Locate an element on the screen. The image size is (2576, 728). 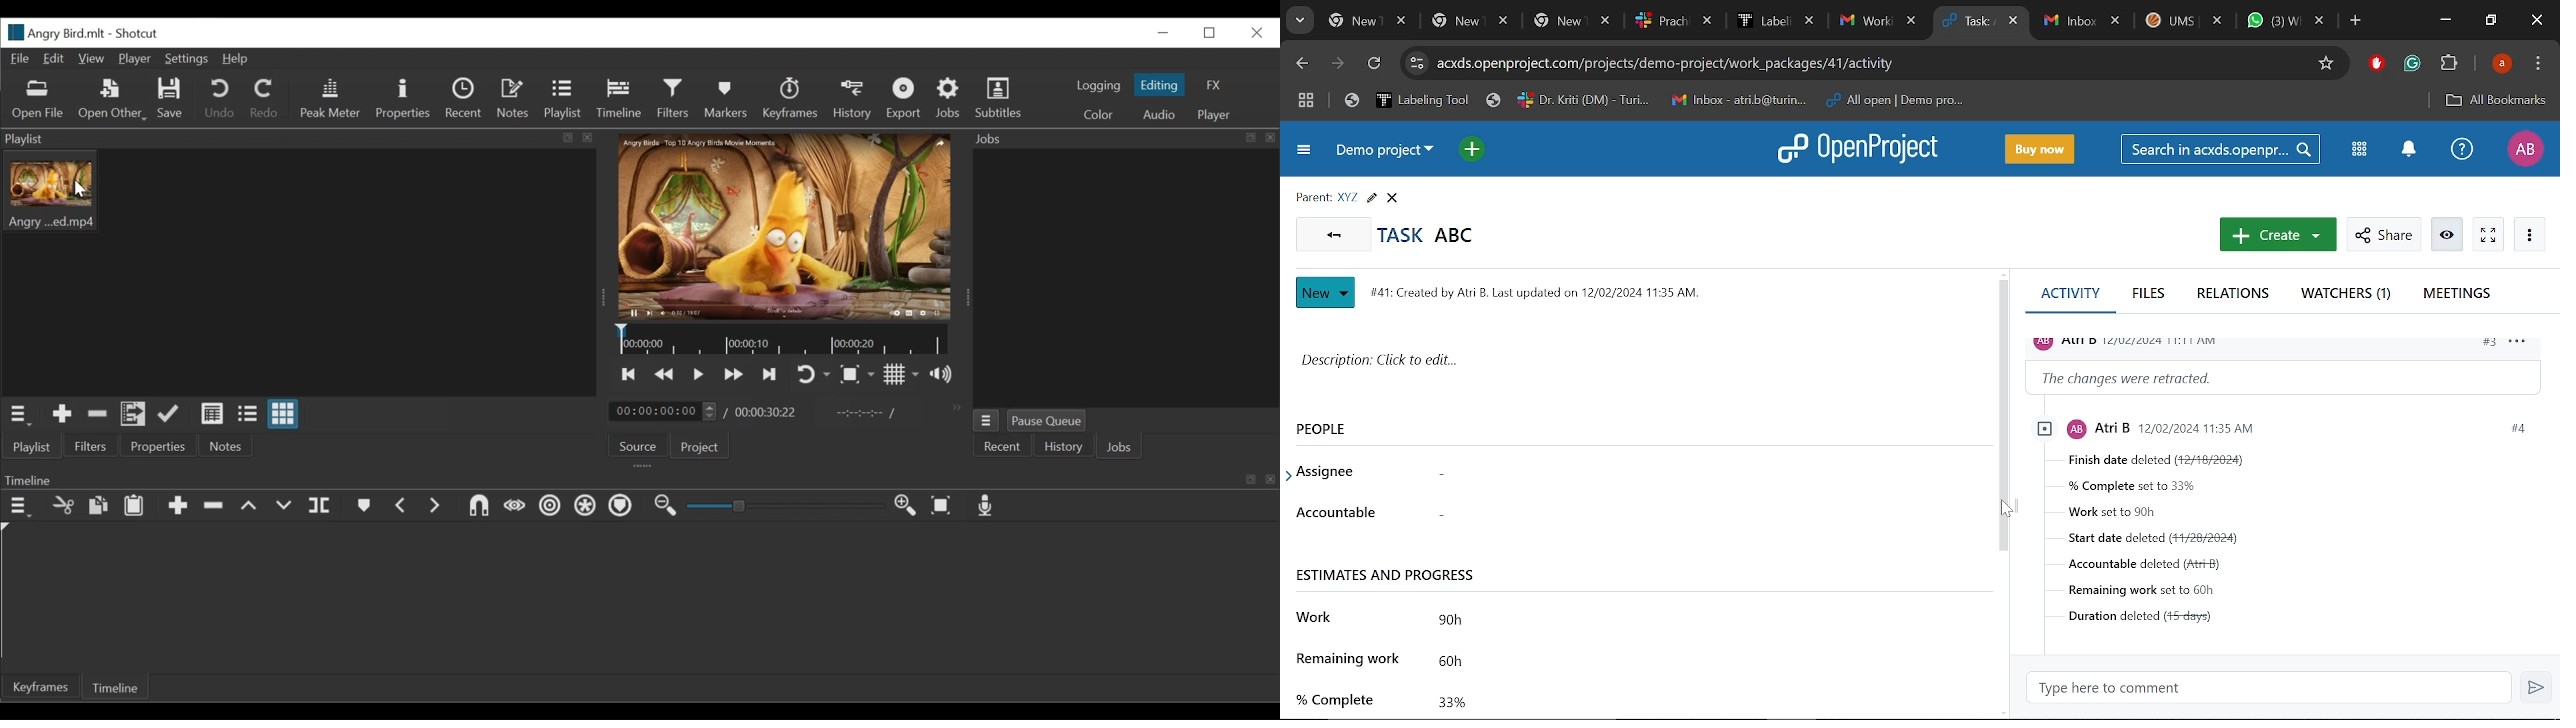
Restore is located at coordinates (1211, 33).